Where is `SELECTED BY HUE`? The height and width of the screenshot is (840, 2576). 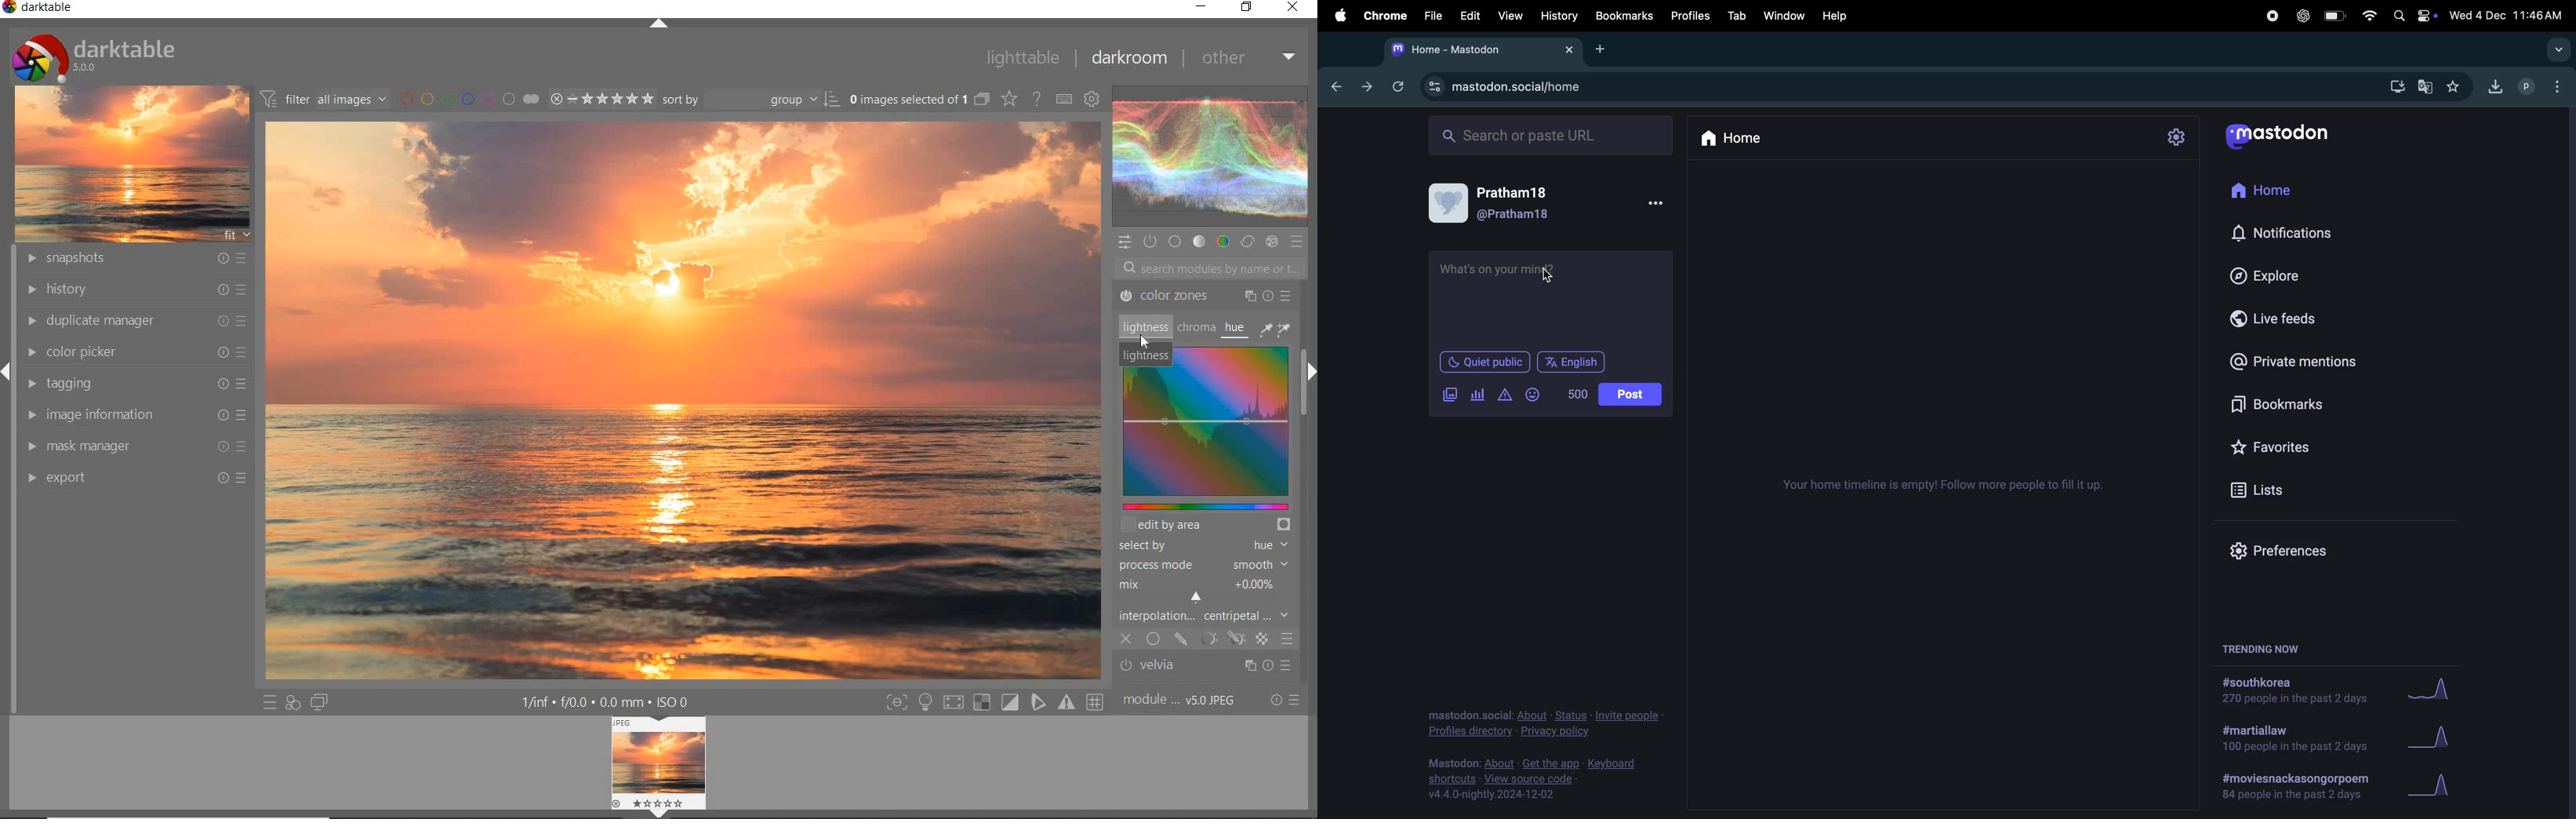 SELECTED BY HUE is located at coordinates (1204, 545).